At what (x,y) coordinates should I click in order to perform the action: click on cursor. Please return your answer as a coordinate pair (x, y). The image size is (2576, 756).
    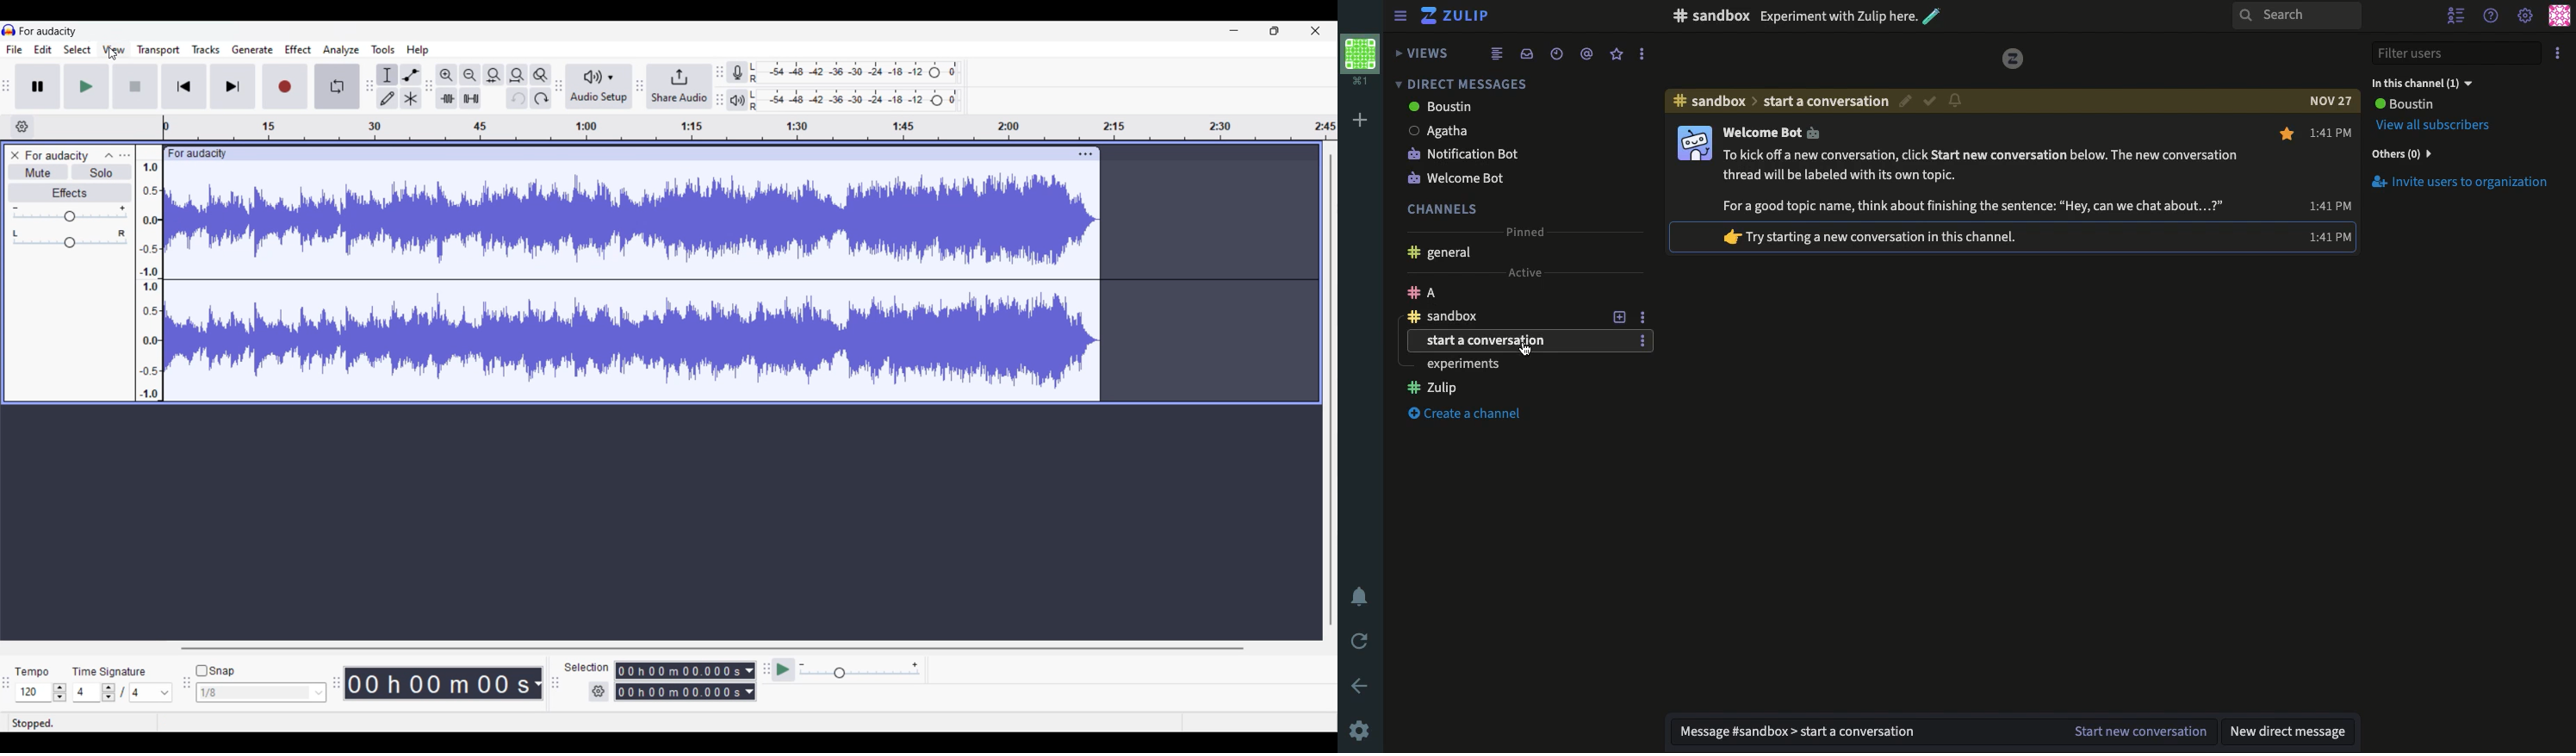
    Looking at the image, I should click on (113, 54).